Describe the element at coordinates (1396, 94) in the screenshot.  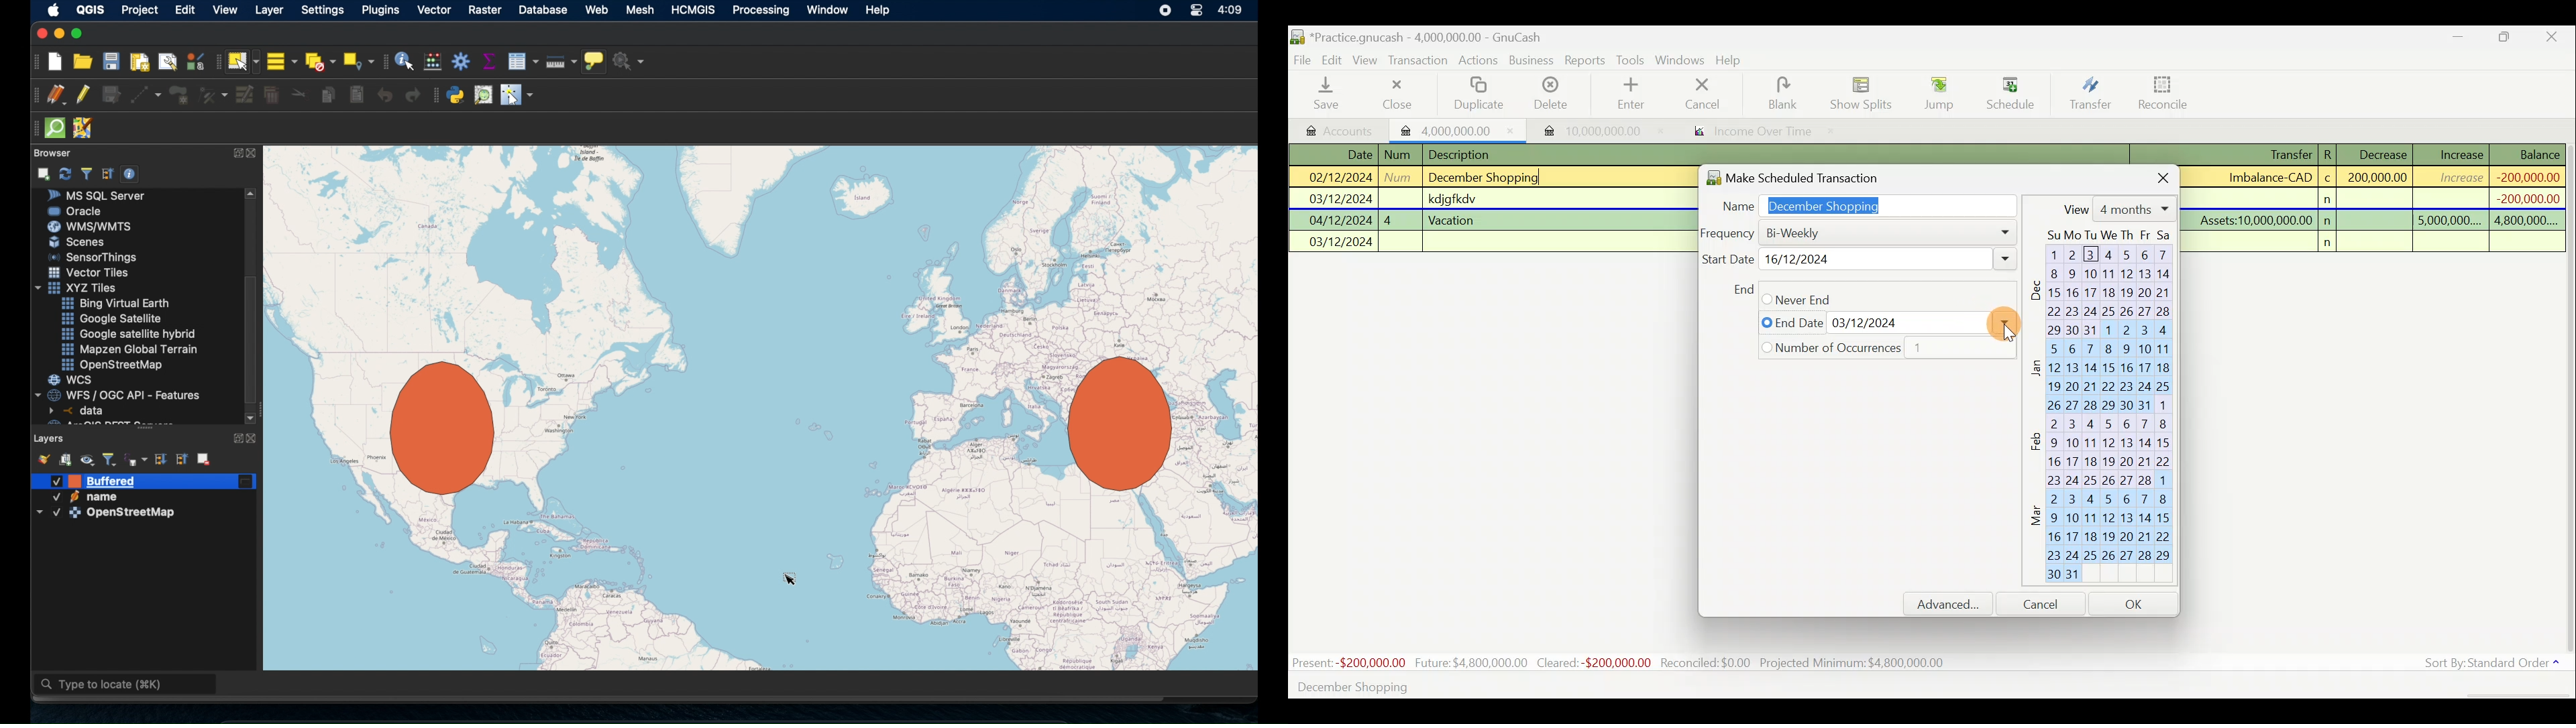
I see `Close` at that location.